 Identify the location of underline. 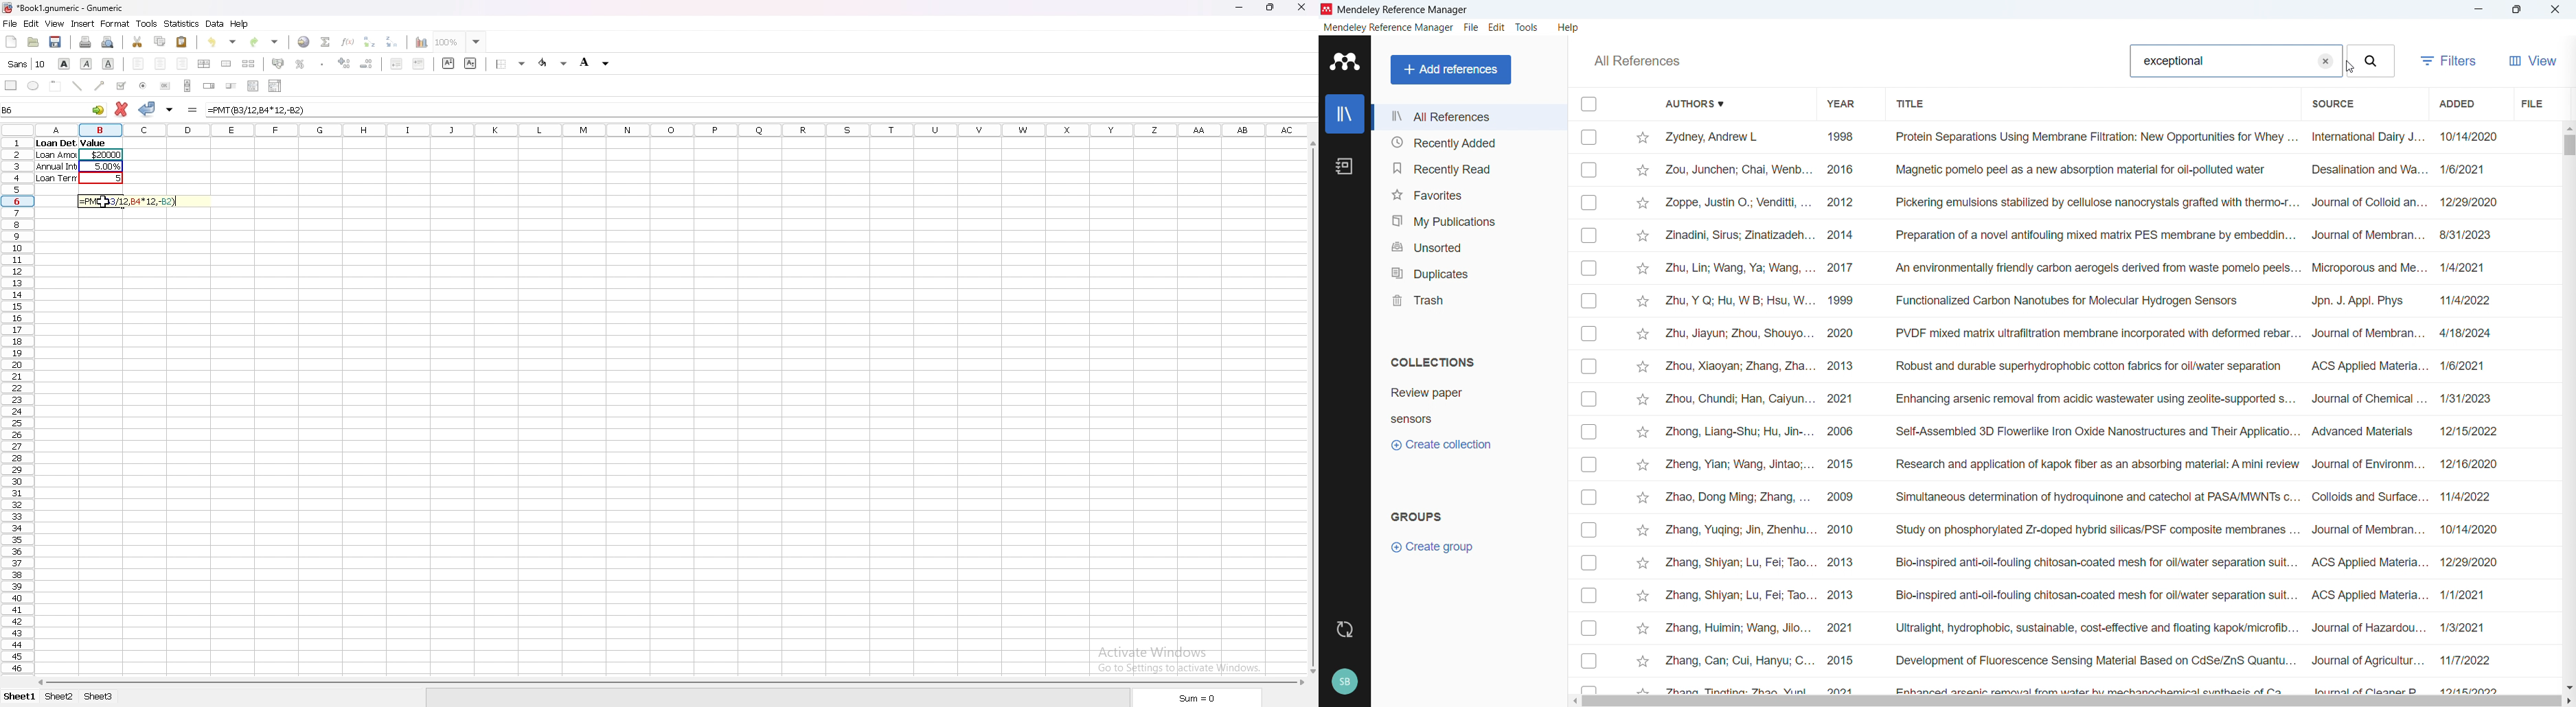
(109, 63).